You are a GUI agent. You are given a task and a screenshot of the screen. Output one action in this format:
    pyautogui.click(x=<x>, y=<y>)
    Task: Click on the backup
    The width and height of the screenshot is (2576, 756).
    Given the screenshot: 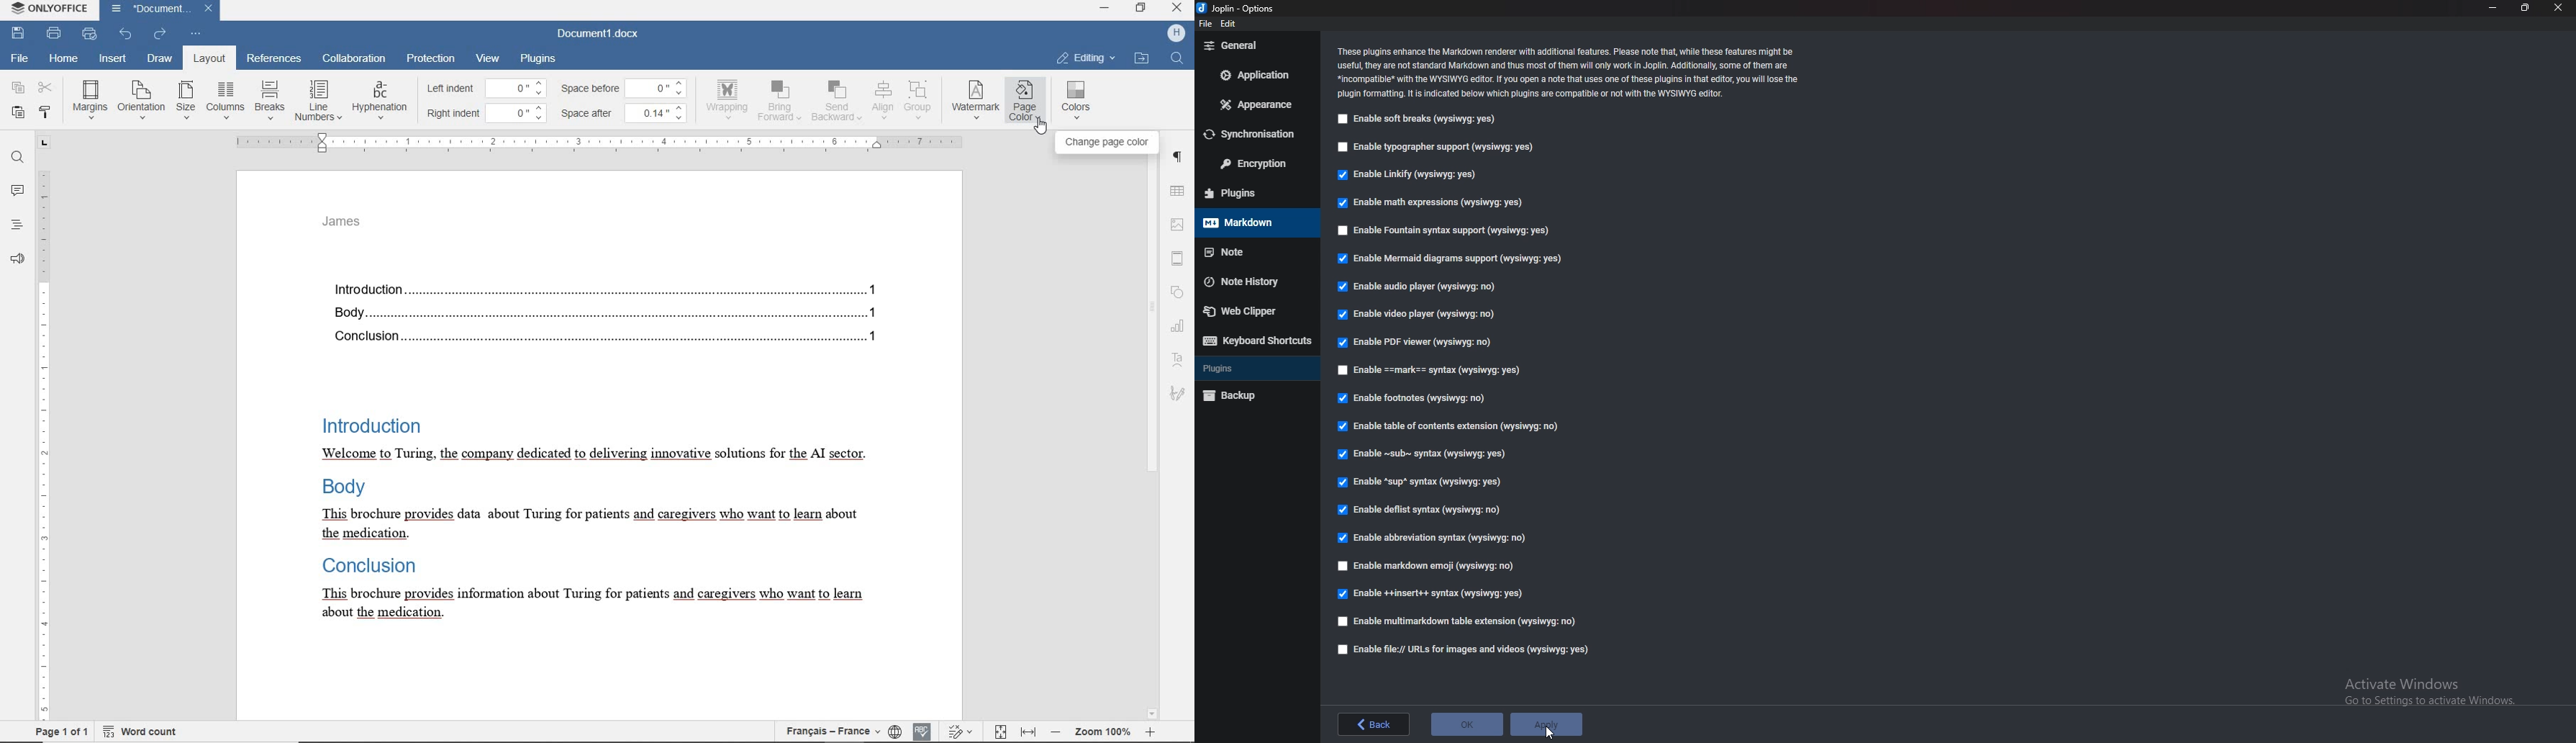 What is the action you would take?
    pyautogui.click(x=1253, y=396)
    